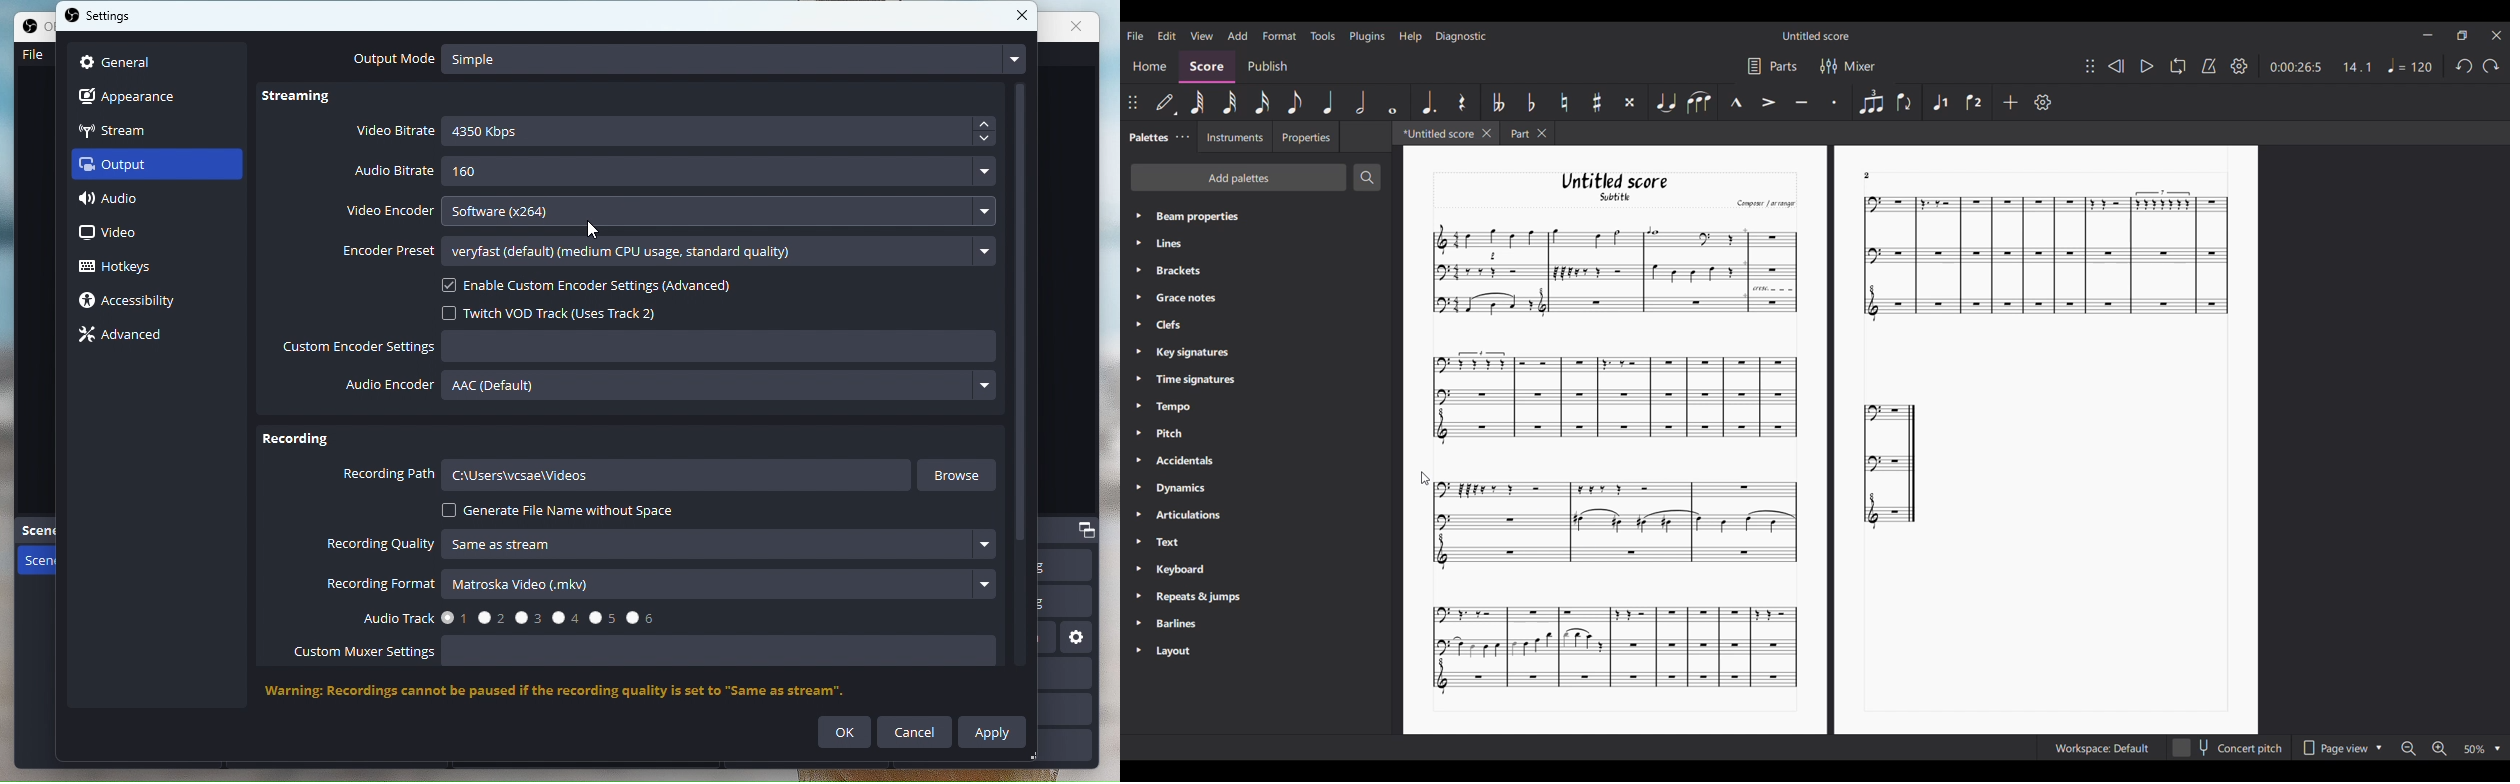 The image size is (2520, 784). Describe the element at coordinates (2099, 749) in the screenshot. I see `workspace Default` at that location.